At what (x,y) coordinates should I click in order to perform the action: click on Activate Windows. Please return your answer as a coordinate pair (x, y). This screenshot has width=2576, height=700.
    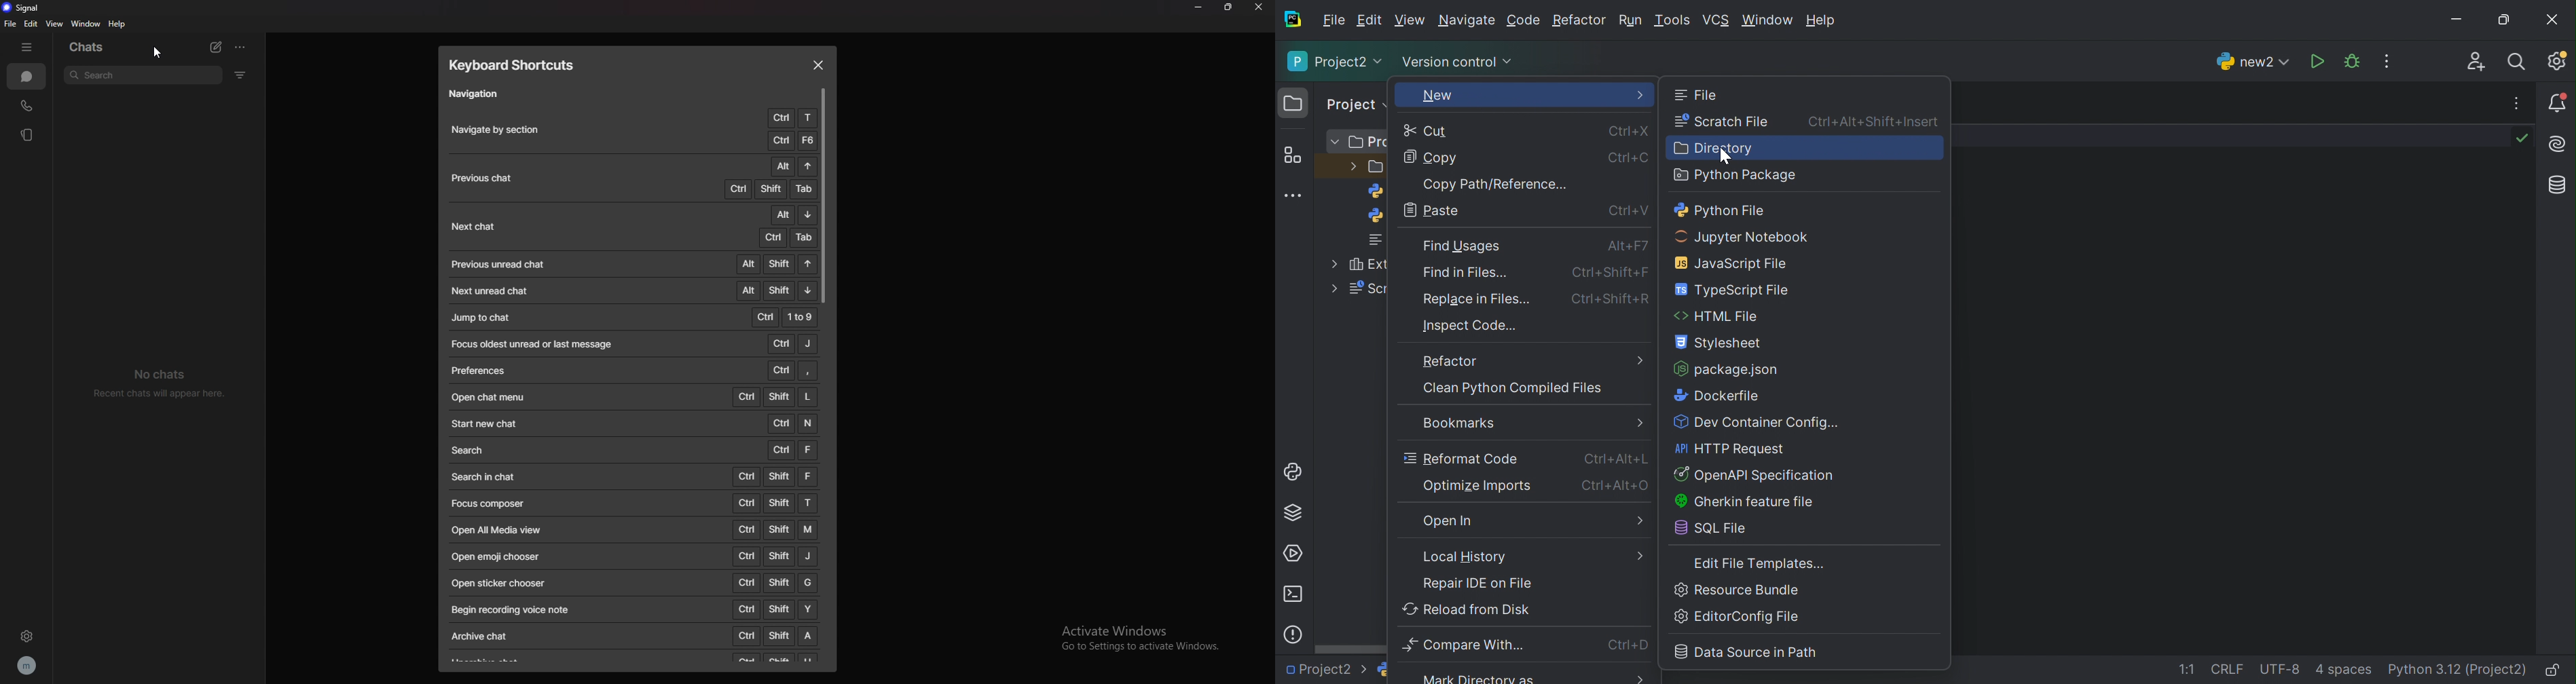
    Looking at the image, I should click on (1114, 626).